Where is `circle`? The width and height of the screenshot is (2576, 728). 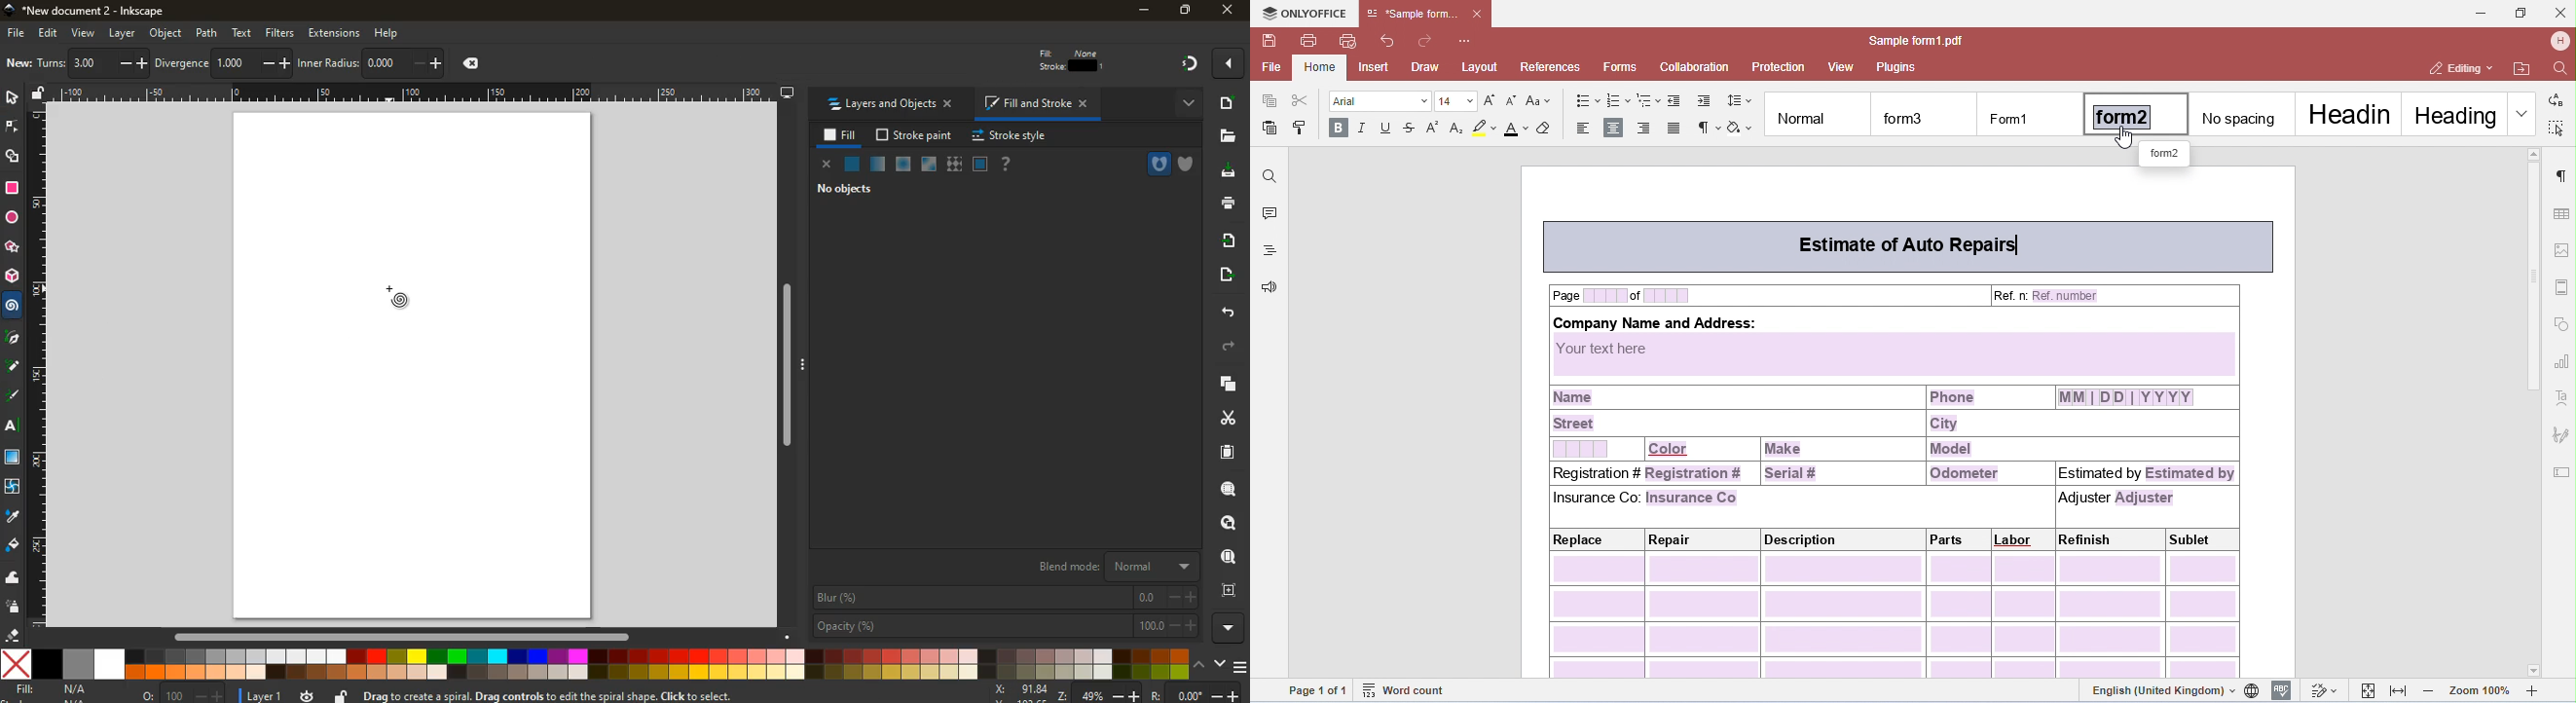 circle is located at coordinates (14, 220).